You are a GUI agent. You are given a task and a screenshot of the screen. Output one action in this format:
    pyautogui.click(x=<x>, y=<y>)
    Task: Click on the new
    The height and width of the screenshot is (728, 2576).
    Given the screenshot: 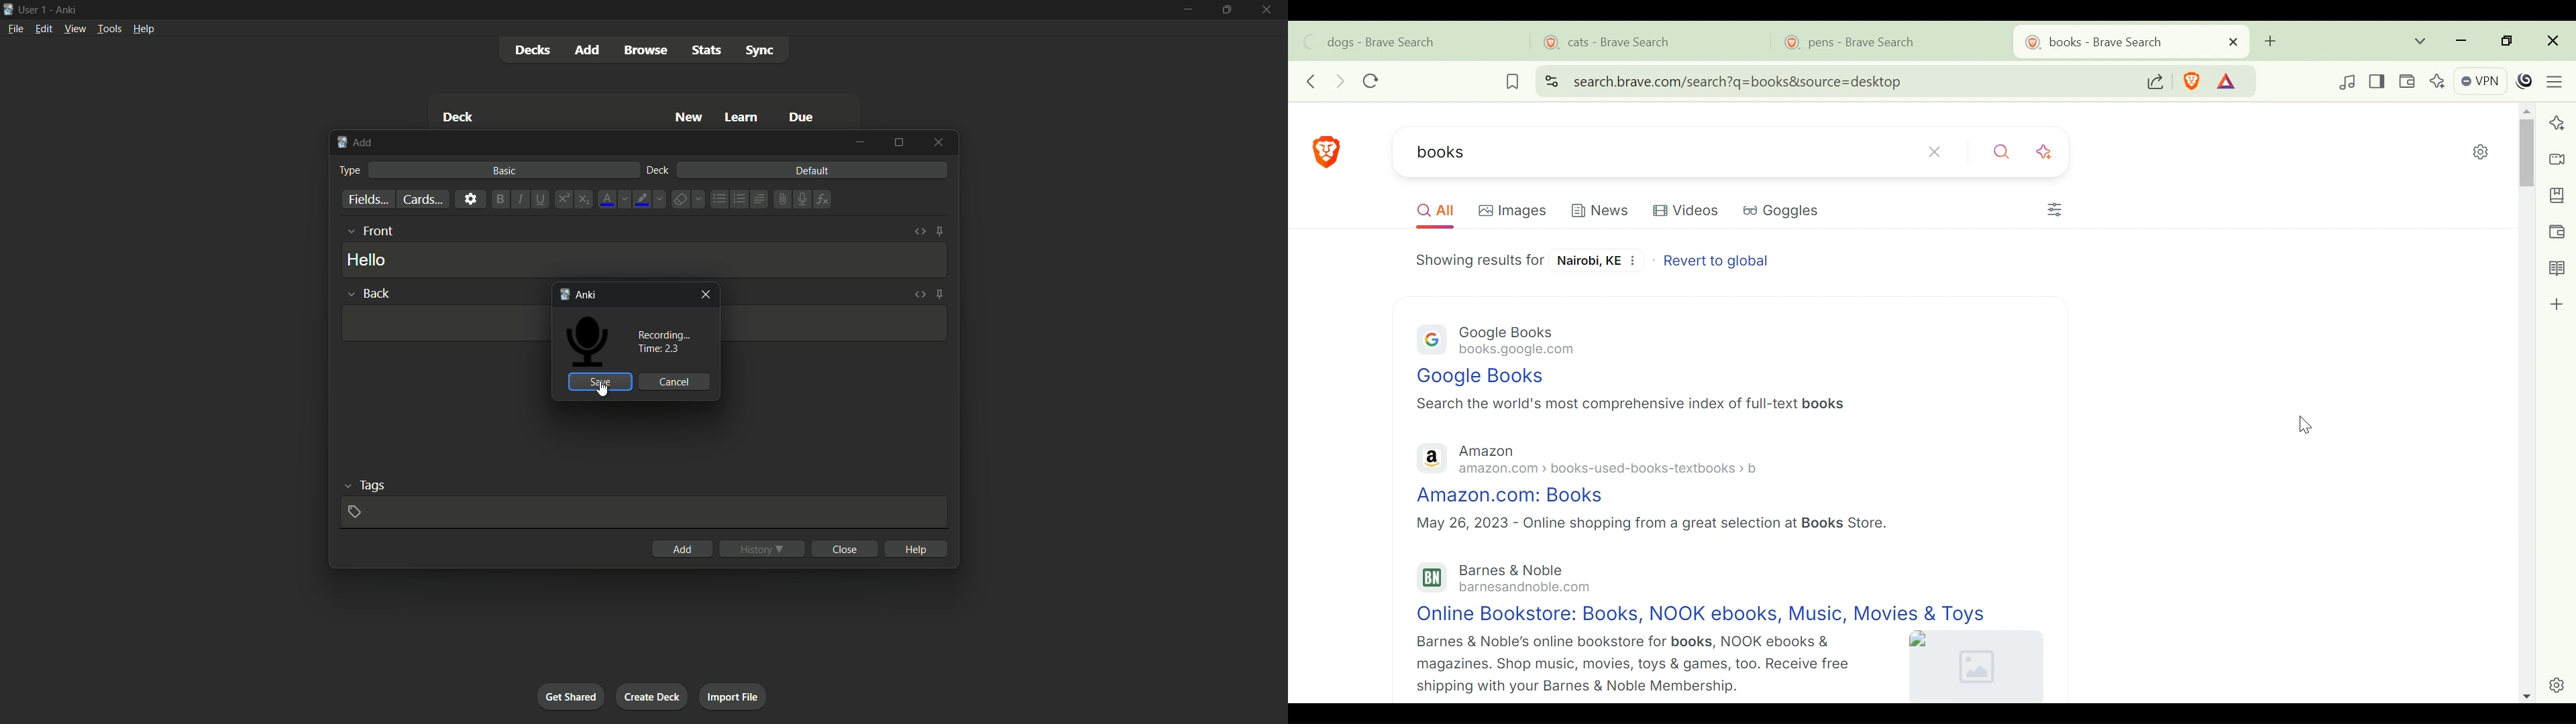 What is the action you would take?
    pyautogui.click(x=688, y=119)
    